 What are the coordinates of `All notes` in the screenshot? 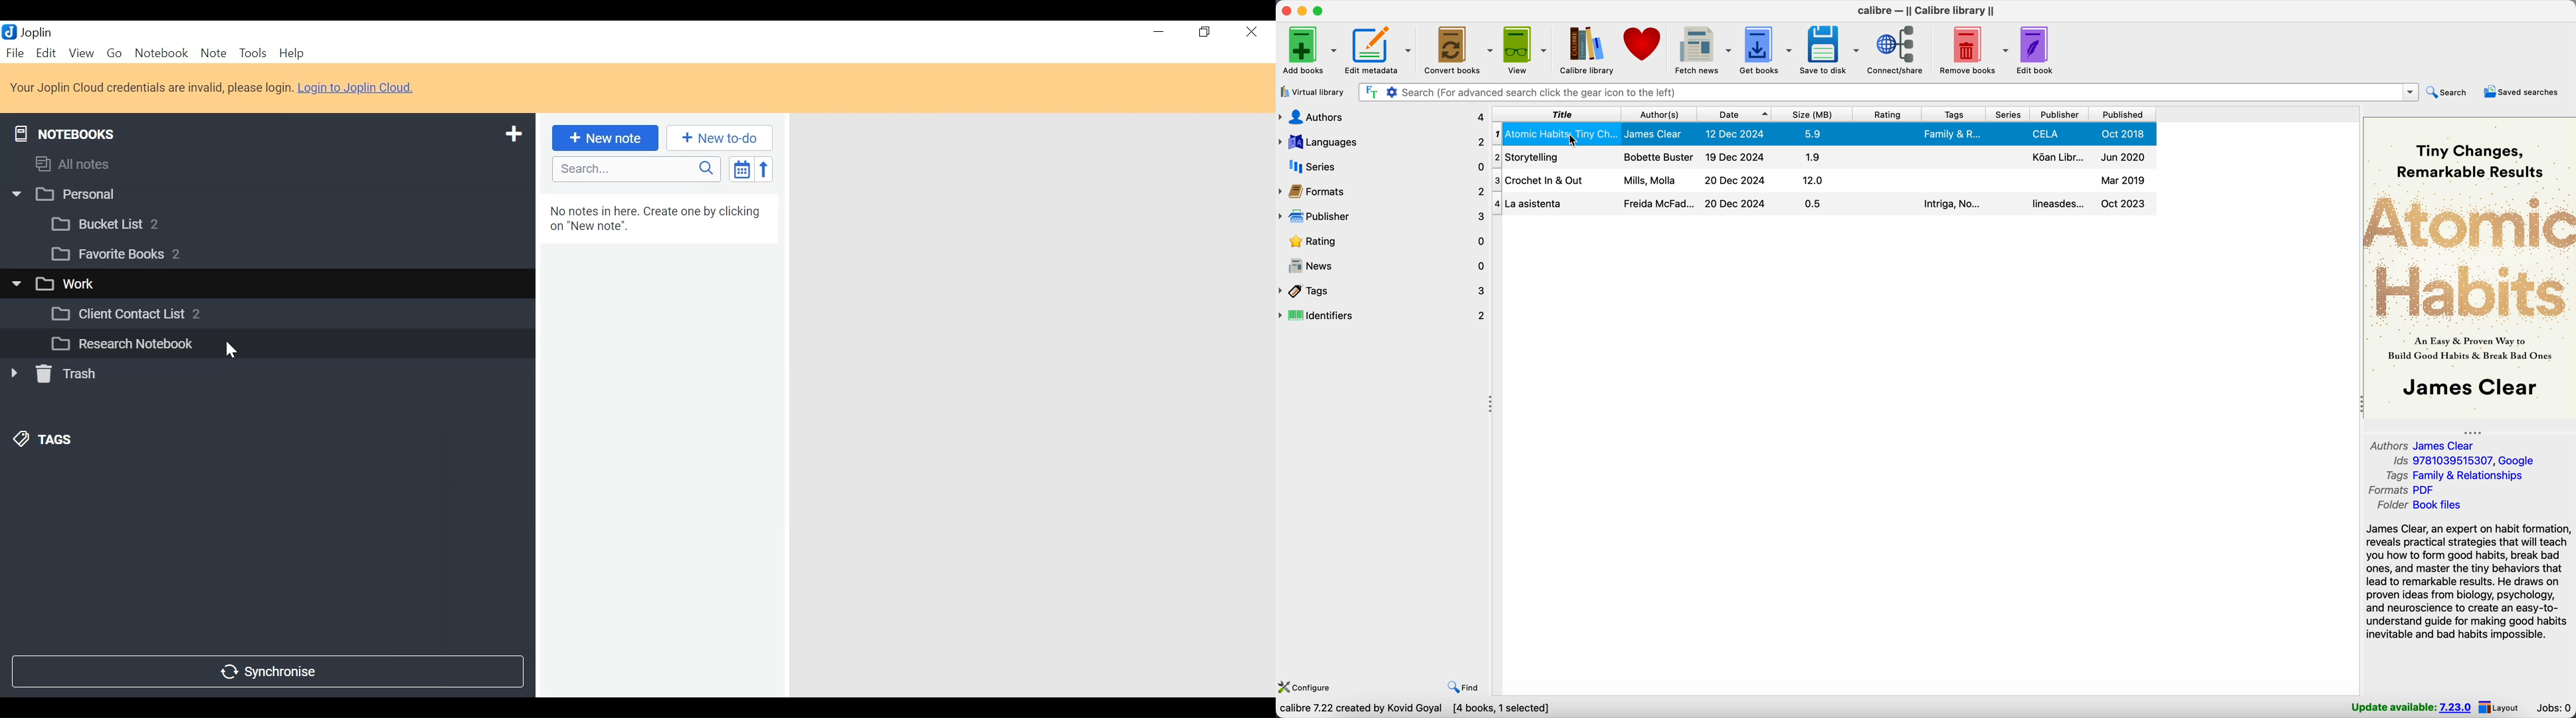 It's located at (85, 162).